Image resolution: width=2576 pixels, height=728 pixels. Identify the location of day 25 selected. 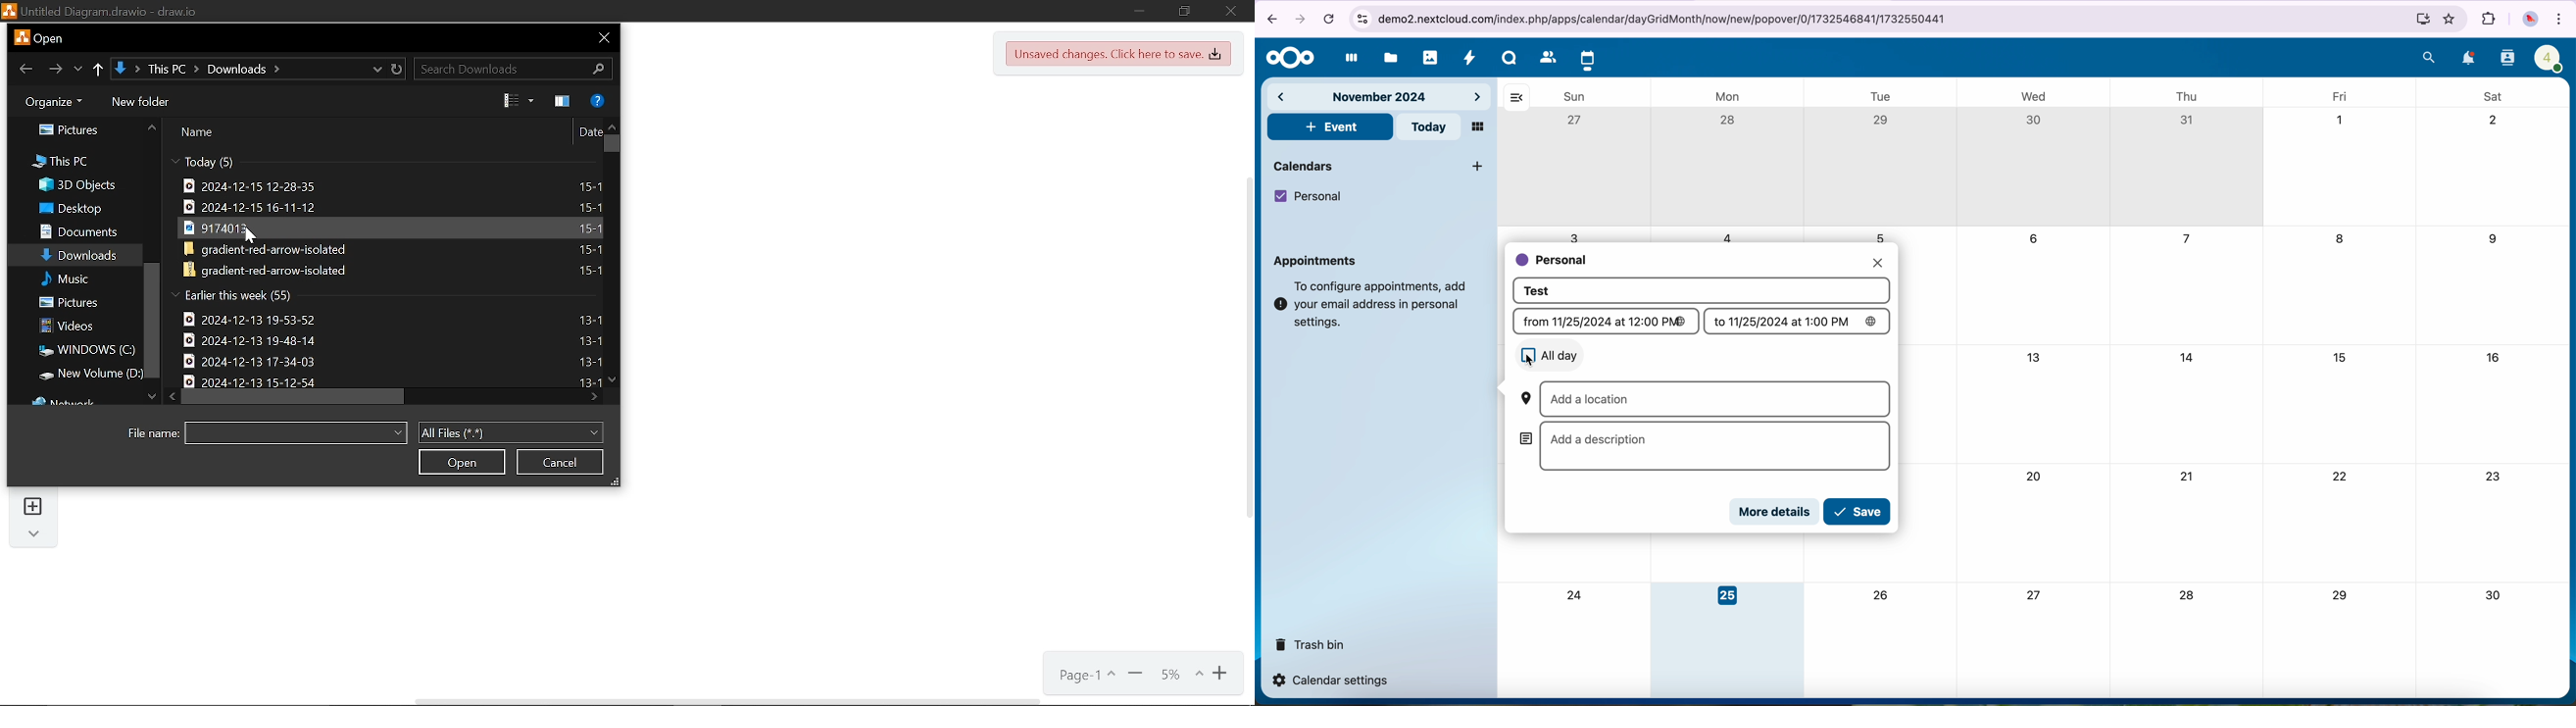
(1730, 642).